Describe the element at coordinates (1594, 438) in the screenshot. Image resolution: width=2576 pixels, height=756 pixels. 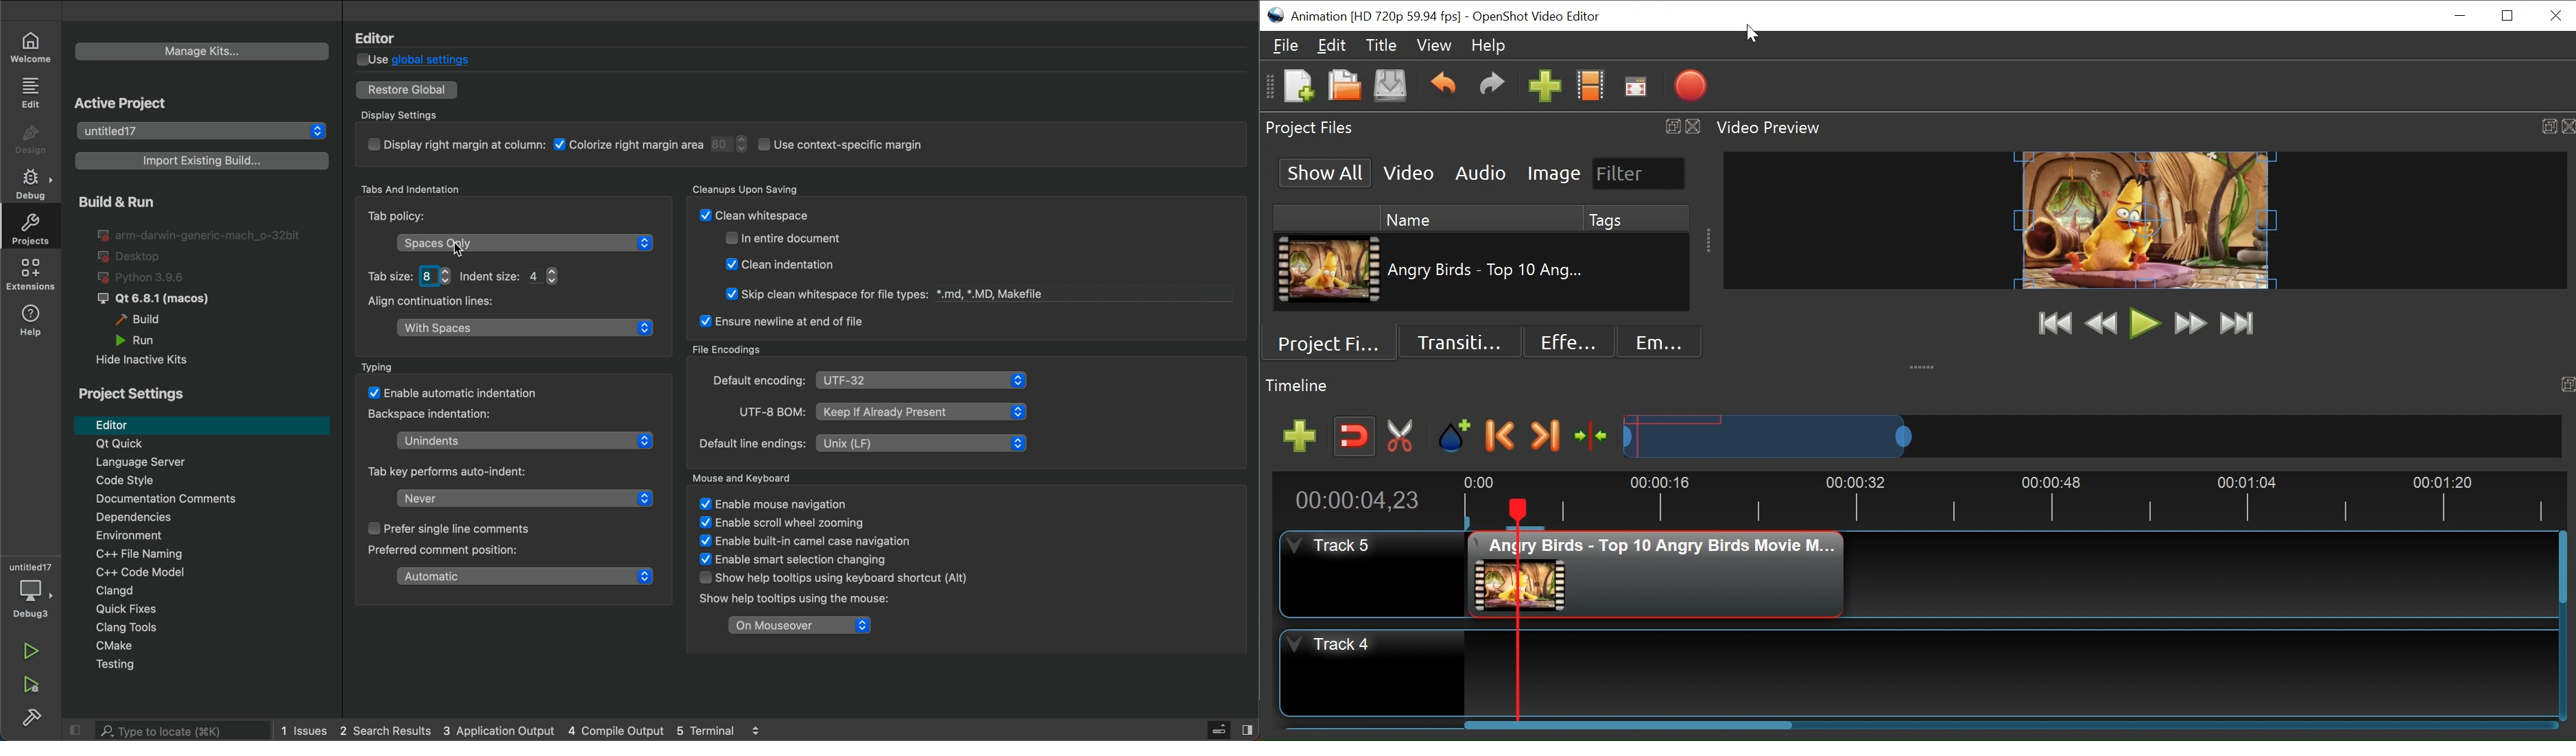
I see `Center the timeline on the playhead` at that location.